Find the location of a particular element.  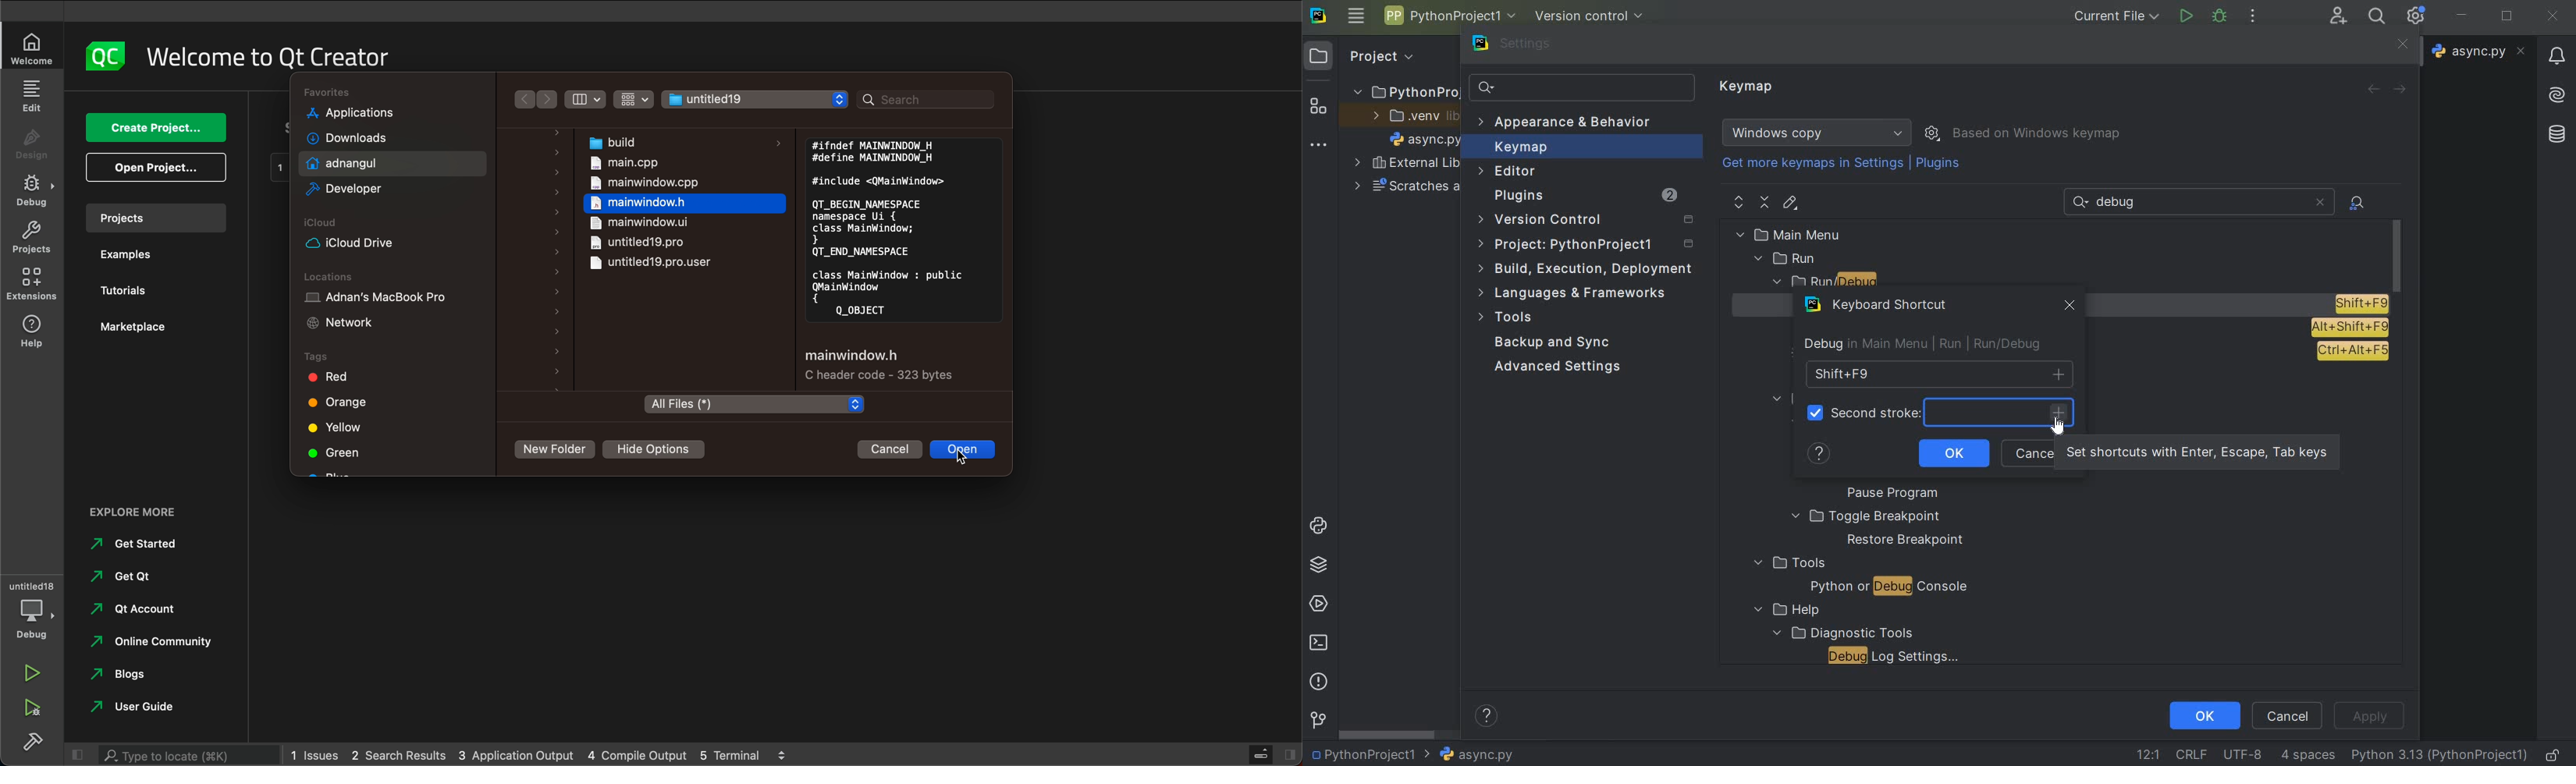

Ctrl+Alt+F5 is located at coordinates (2352, 352).